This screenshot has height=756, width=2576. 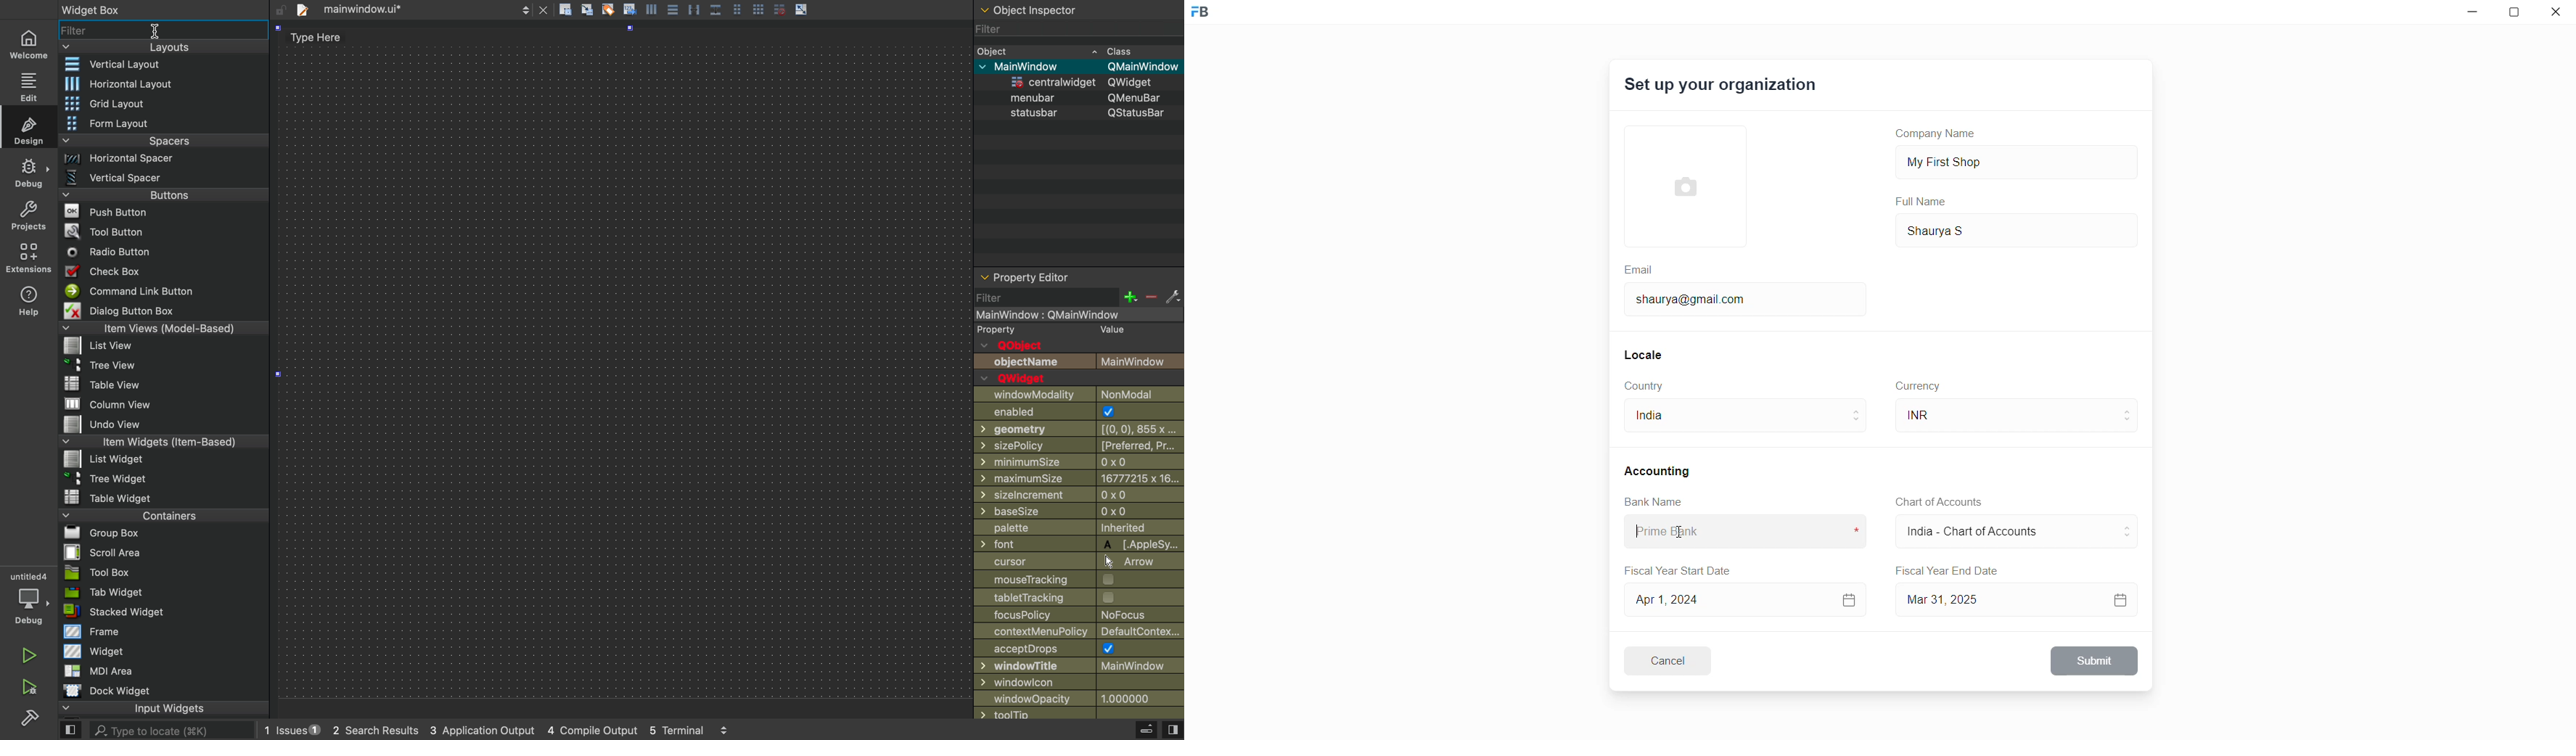 I want to click on Company Name, so click(x=1941, y=136).